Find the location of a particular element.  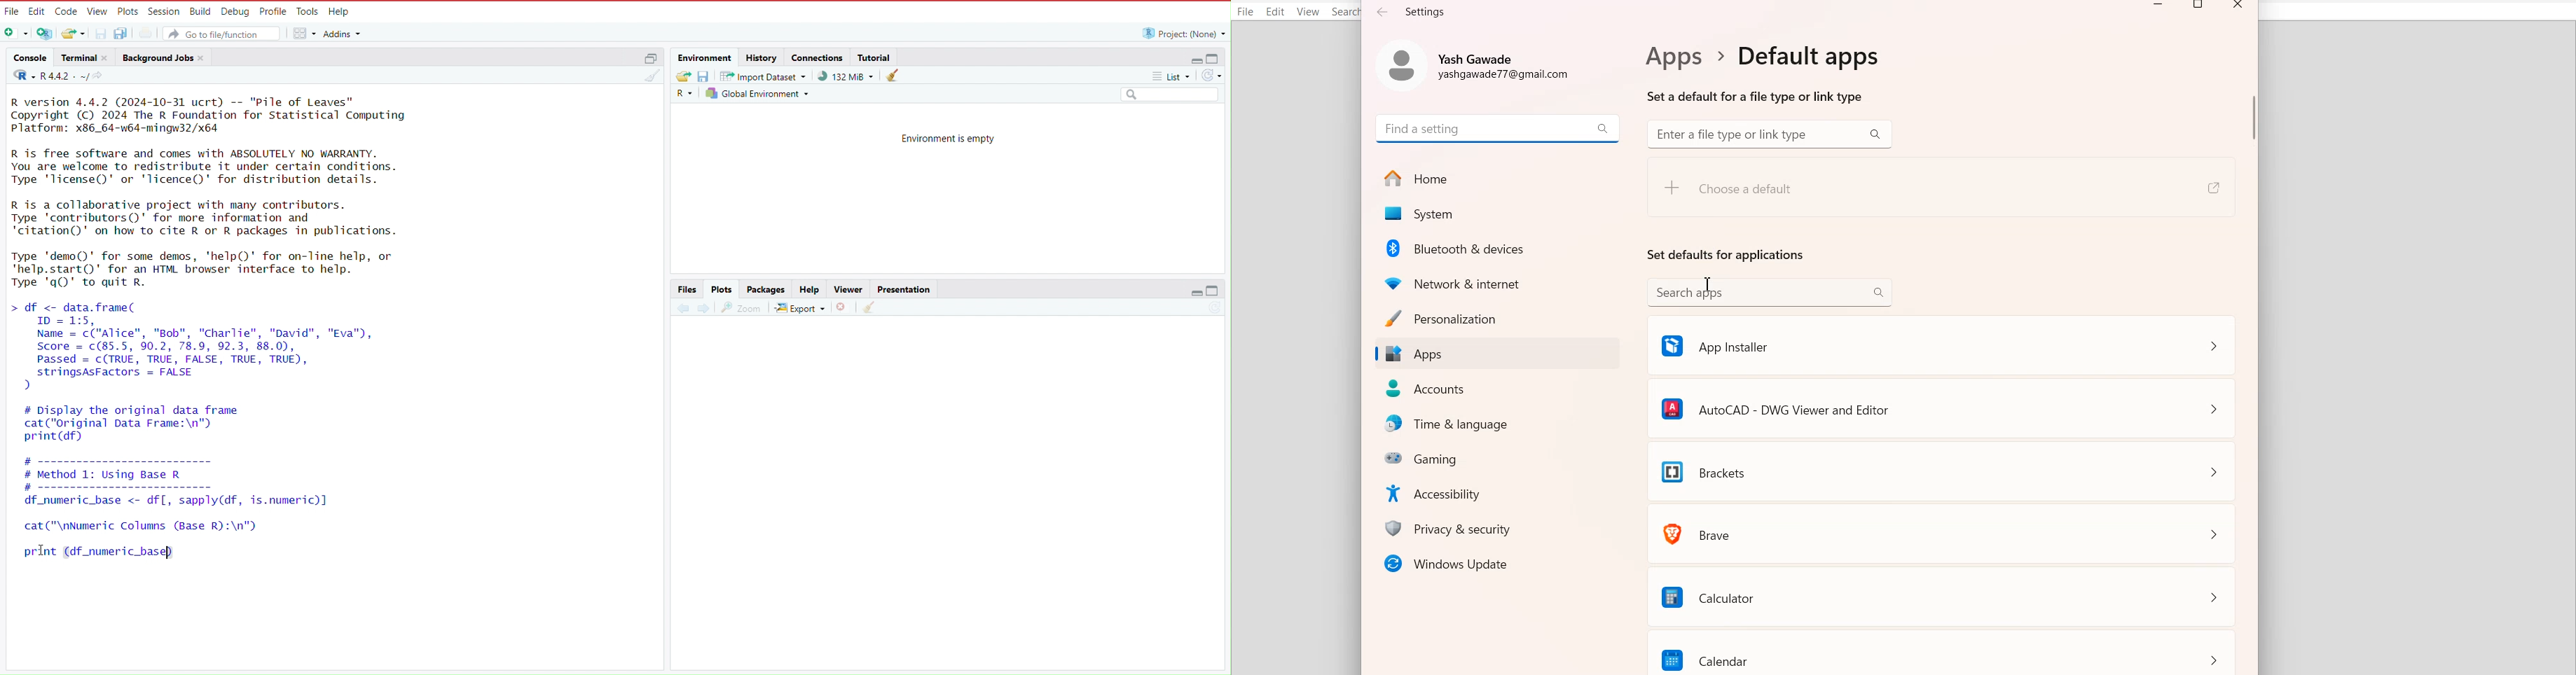

Plots is located at coordinates (720, 290).